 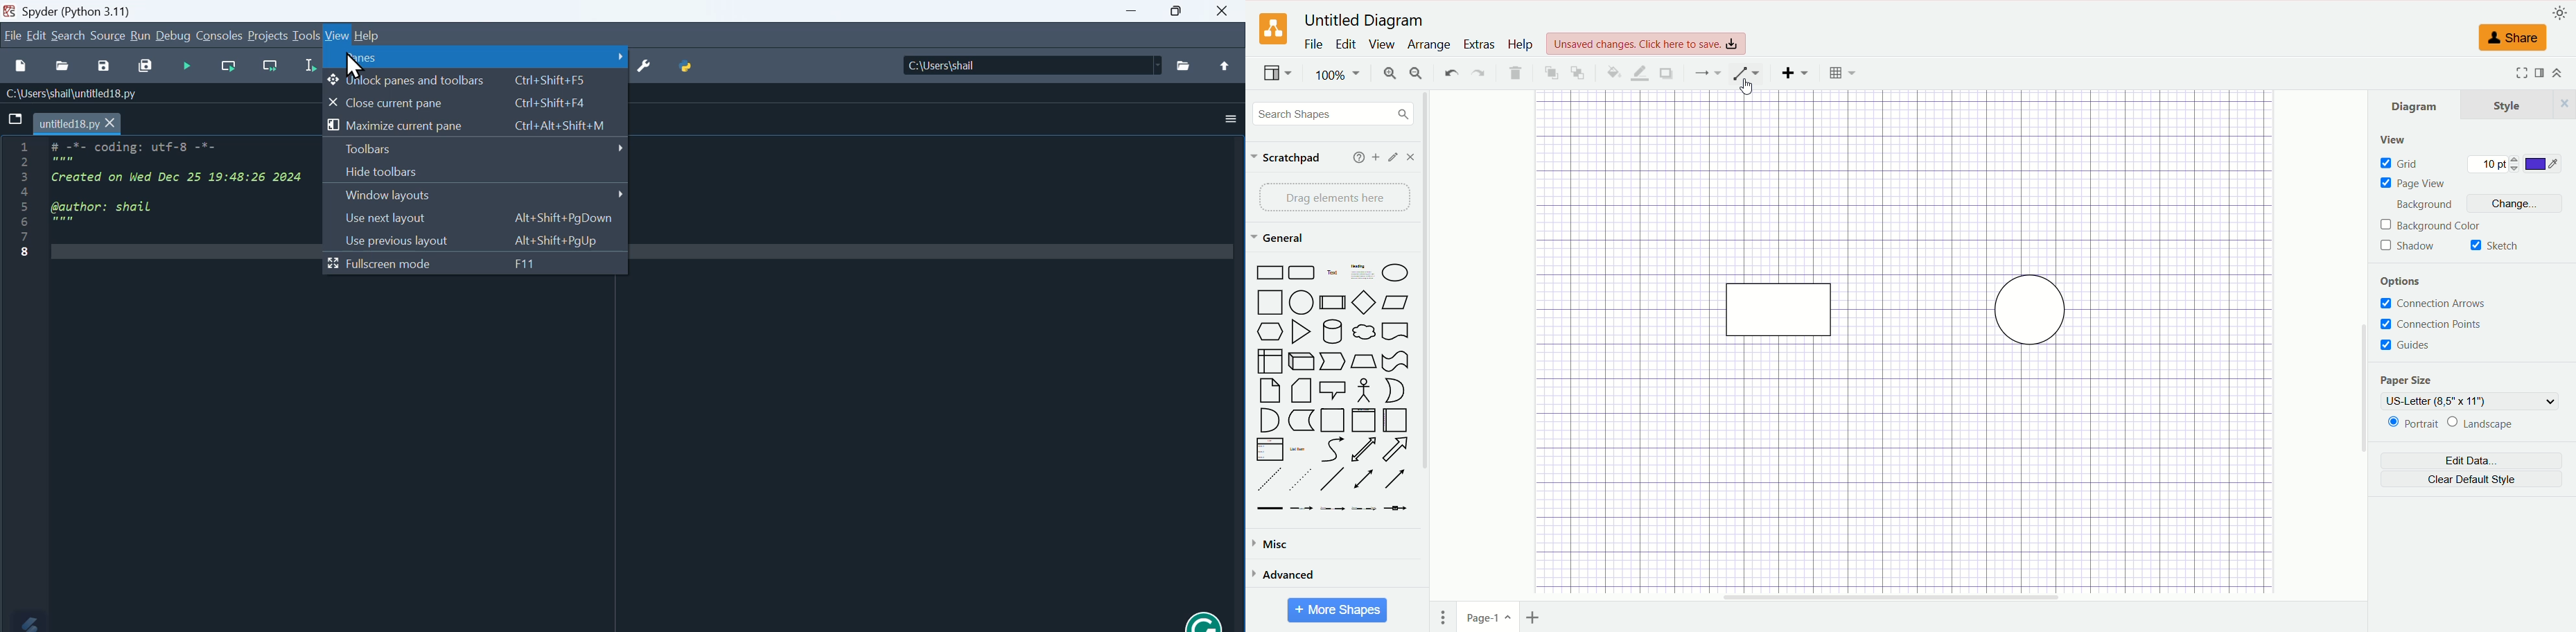 What do you see at coordinates (2432, 225) in the screenshot?
I see `background color` at bounding box center [2432, 225].